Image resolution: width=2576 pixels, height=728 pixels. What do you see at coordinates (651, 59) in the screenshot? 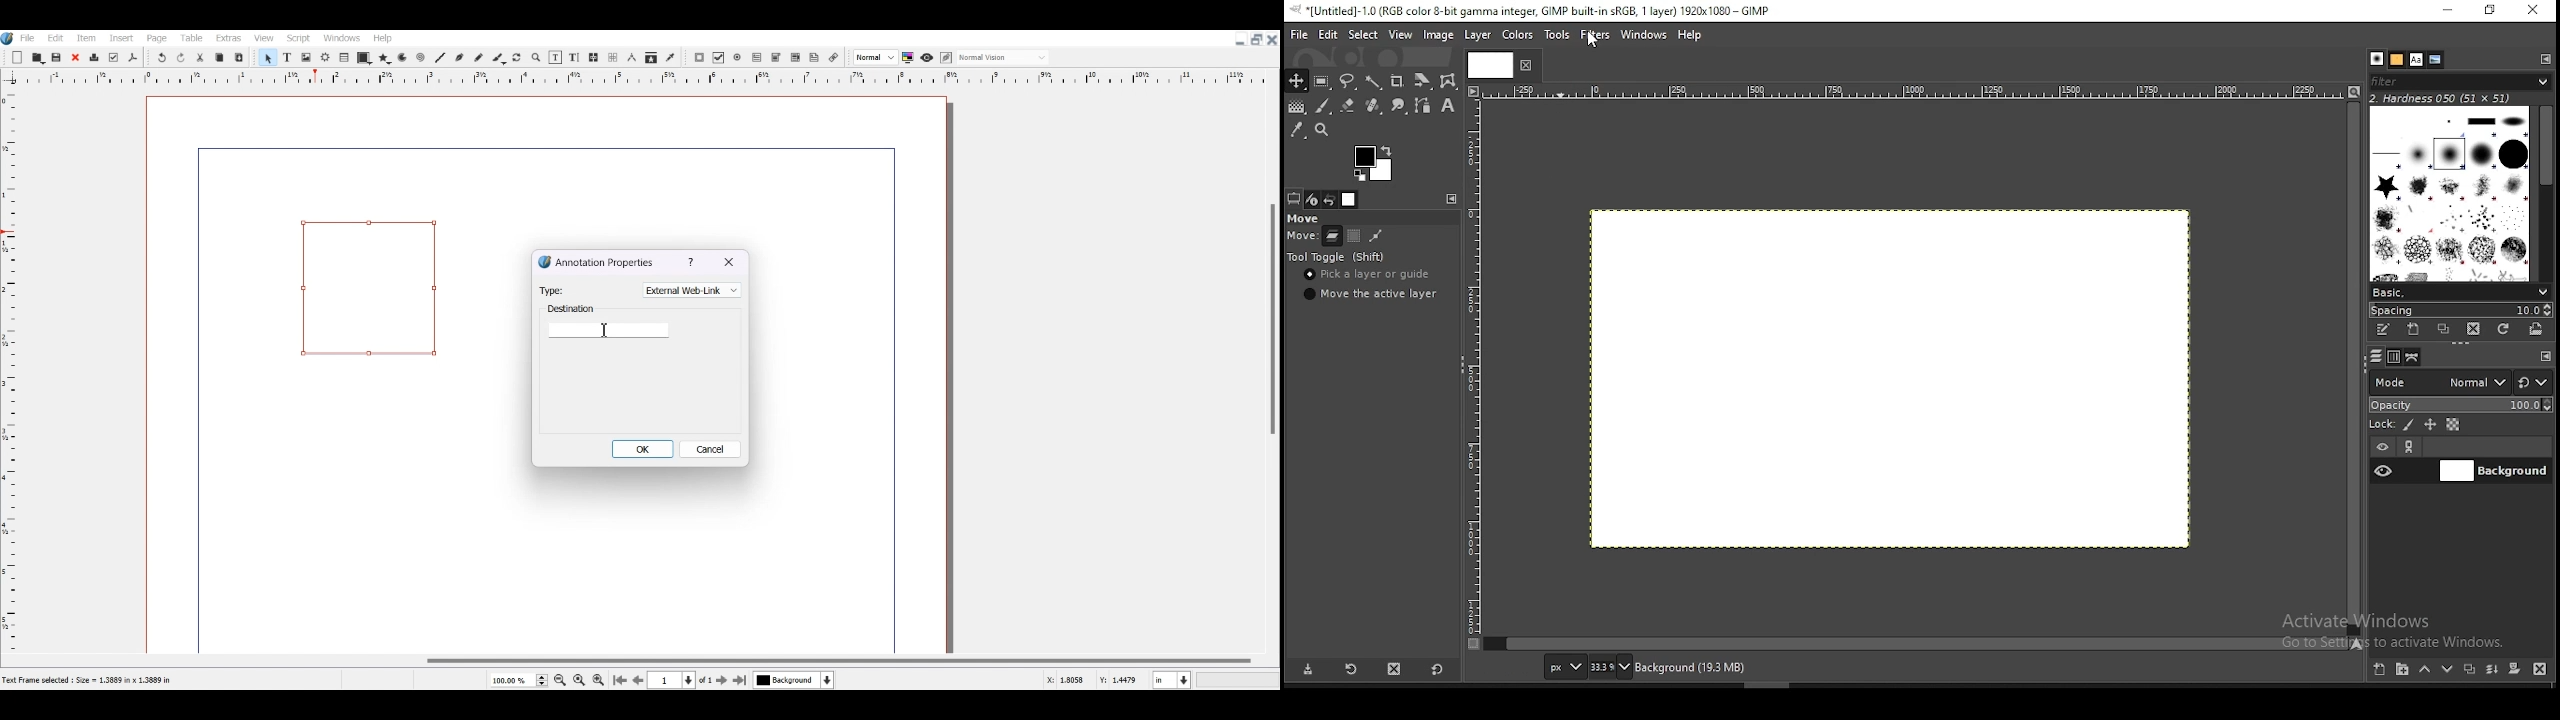
I see `Copy item properties` at bounding box center [651, 59].